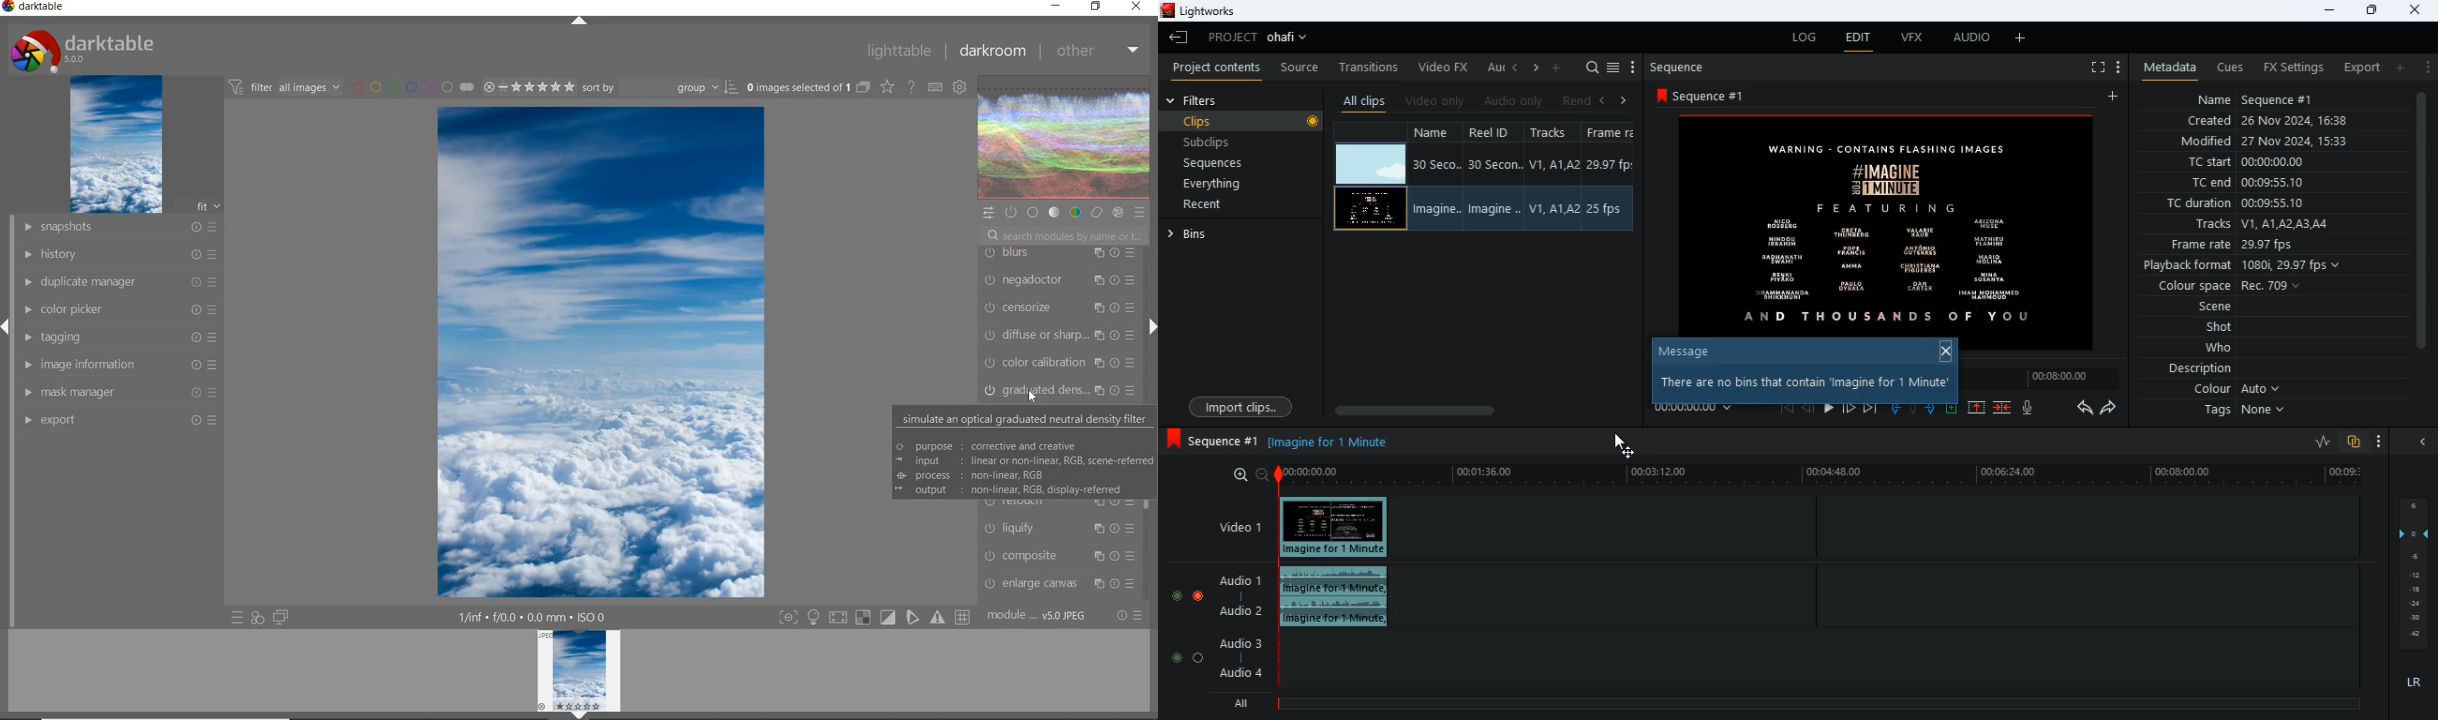 Image resolution: width=2464 pixels, height=728 pixels. What do you see at coordinates (1868, 407) in the screenshot?
I see `end` at bounding box center [1868, 407].